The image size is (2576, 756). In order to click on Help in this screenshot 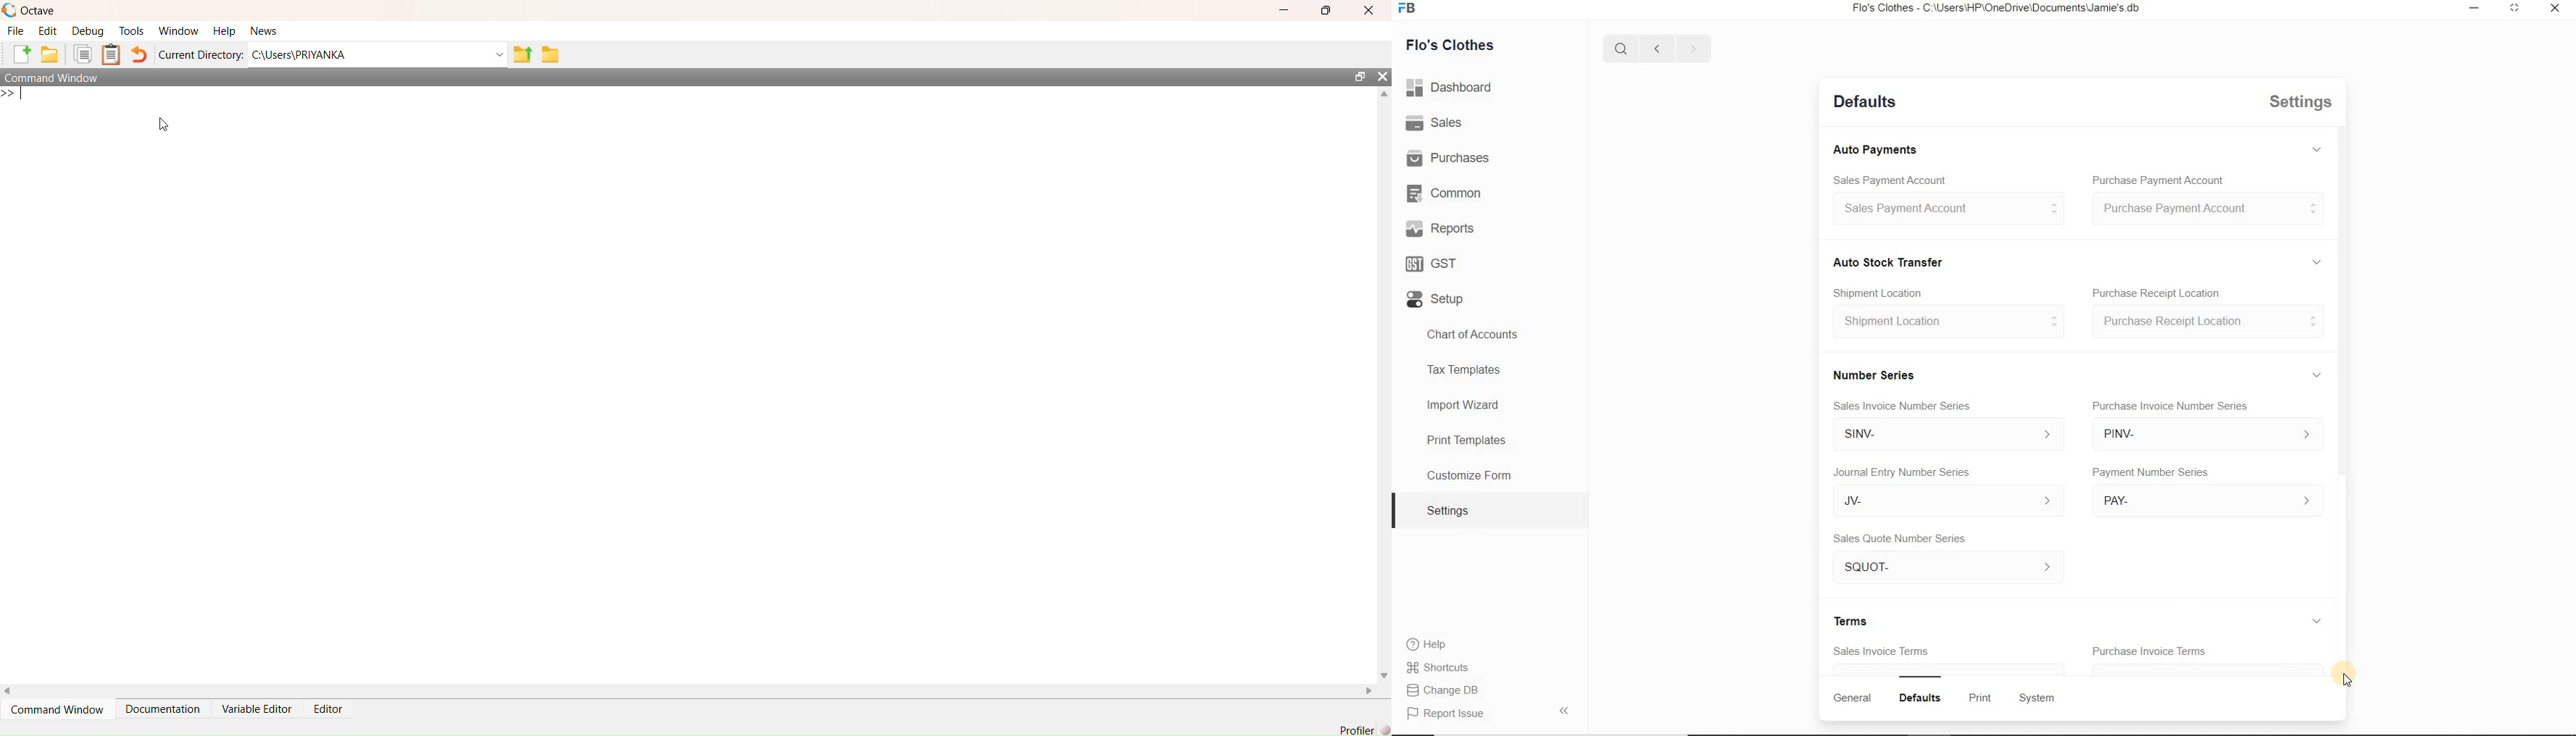, I will do `click(1431, 646)`.